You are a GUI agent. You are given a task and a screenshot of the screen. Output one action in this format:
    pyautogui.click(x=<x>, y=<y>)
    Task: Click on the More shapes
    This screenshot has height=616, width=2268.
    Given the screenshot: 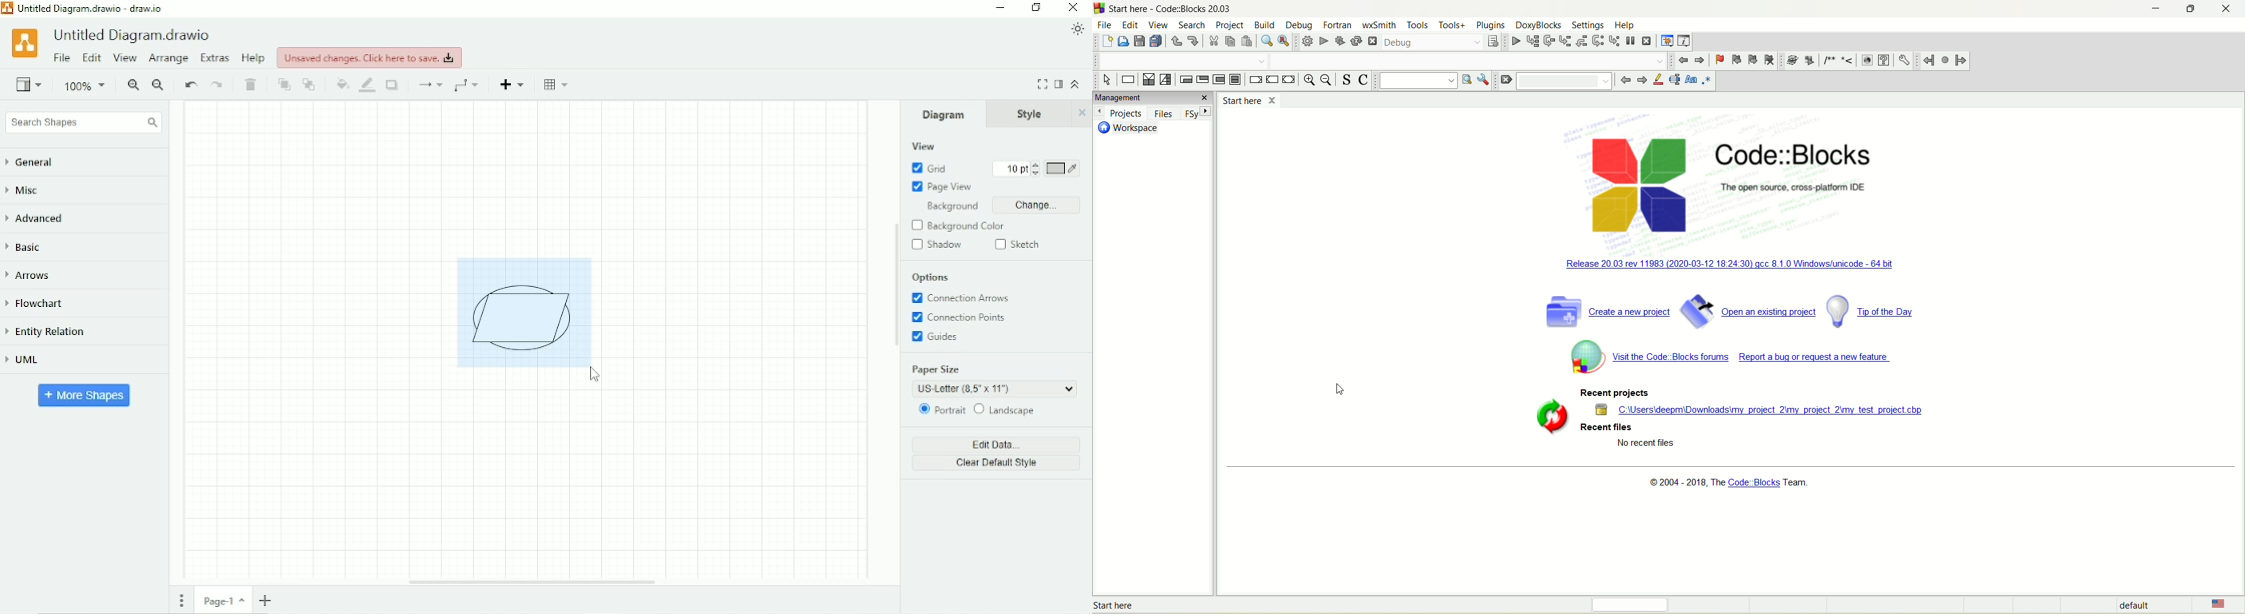 What is the action you would take?
    pyautogui.click(x=85, y=394)
    